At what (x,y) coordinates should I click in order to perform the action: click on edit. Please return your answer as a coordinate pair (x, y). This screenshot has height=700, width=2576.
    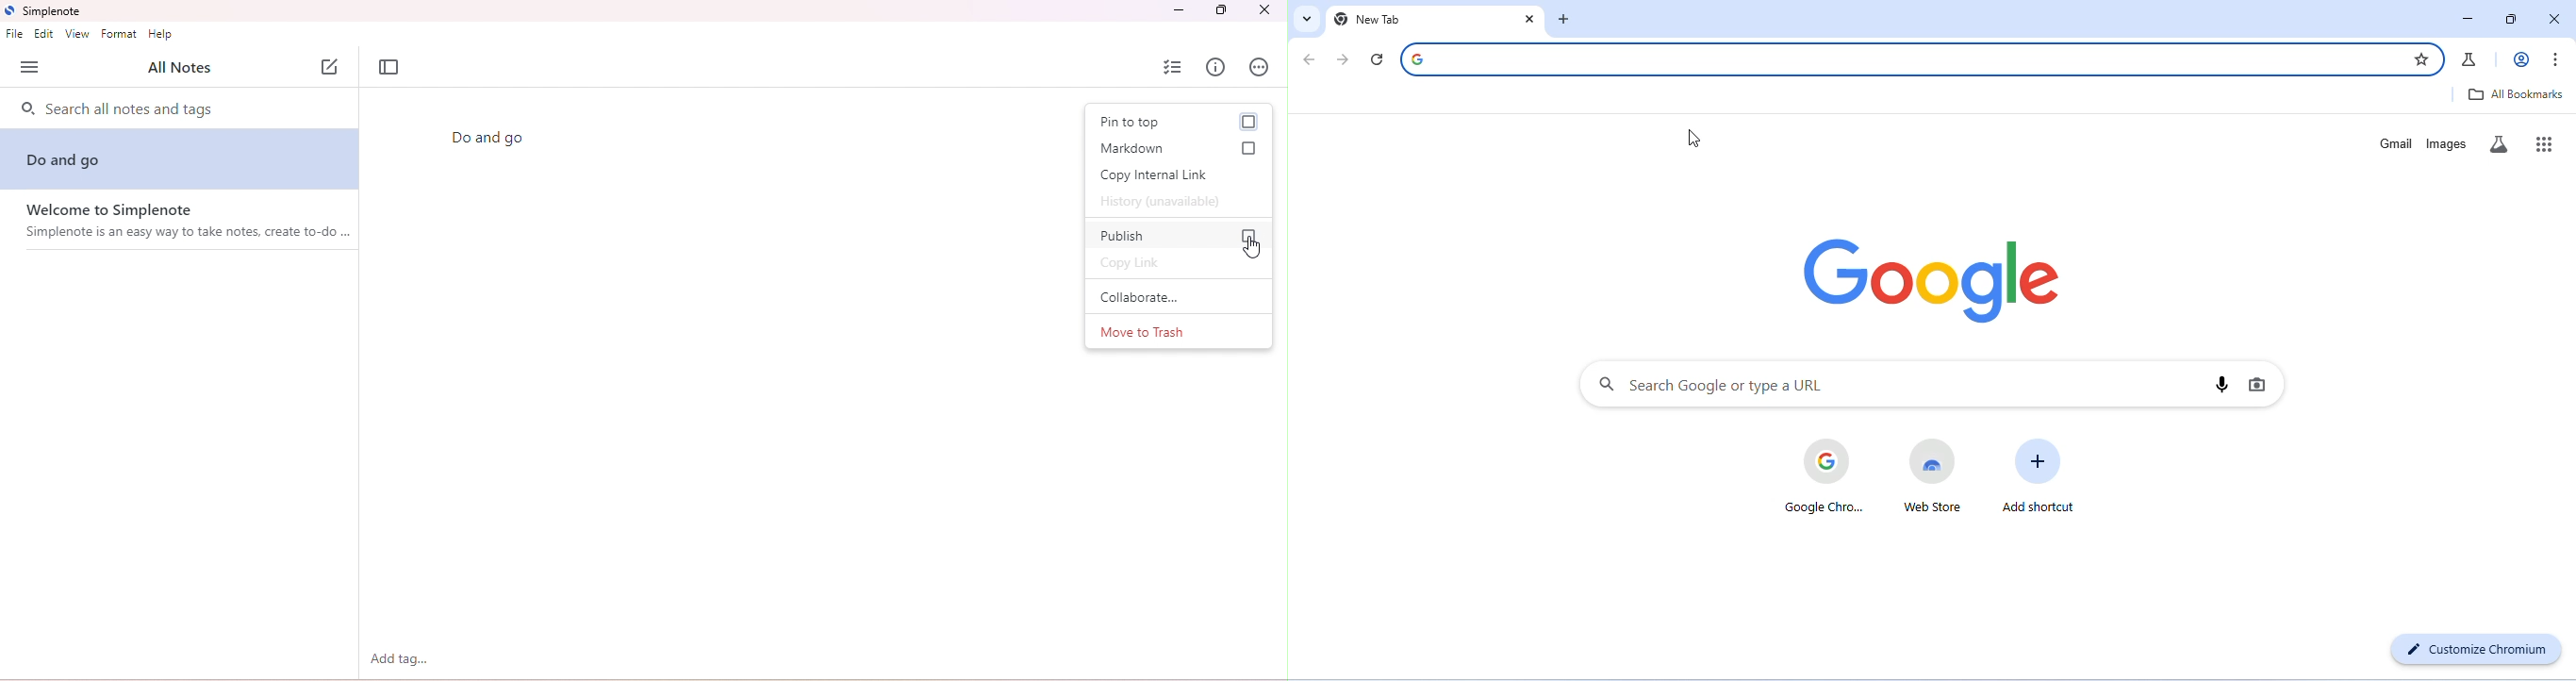
    Looking at the image, I should click on (44, 34).